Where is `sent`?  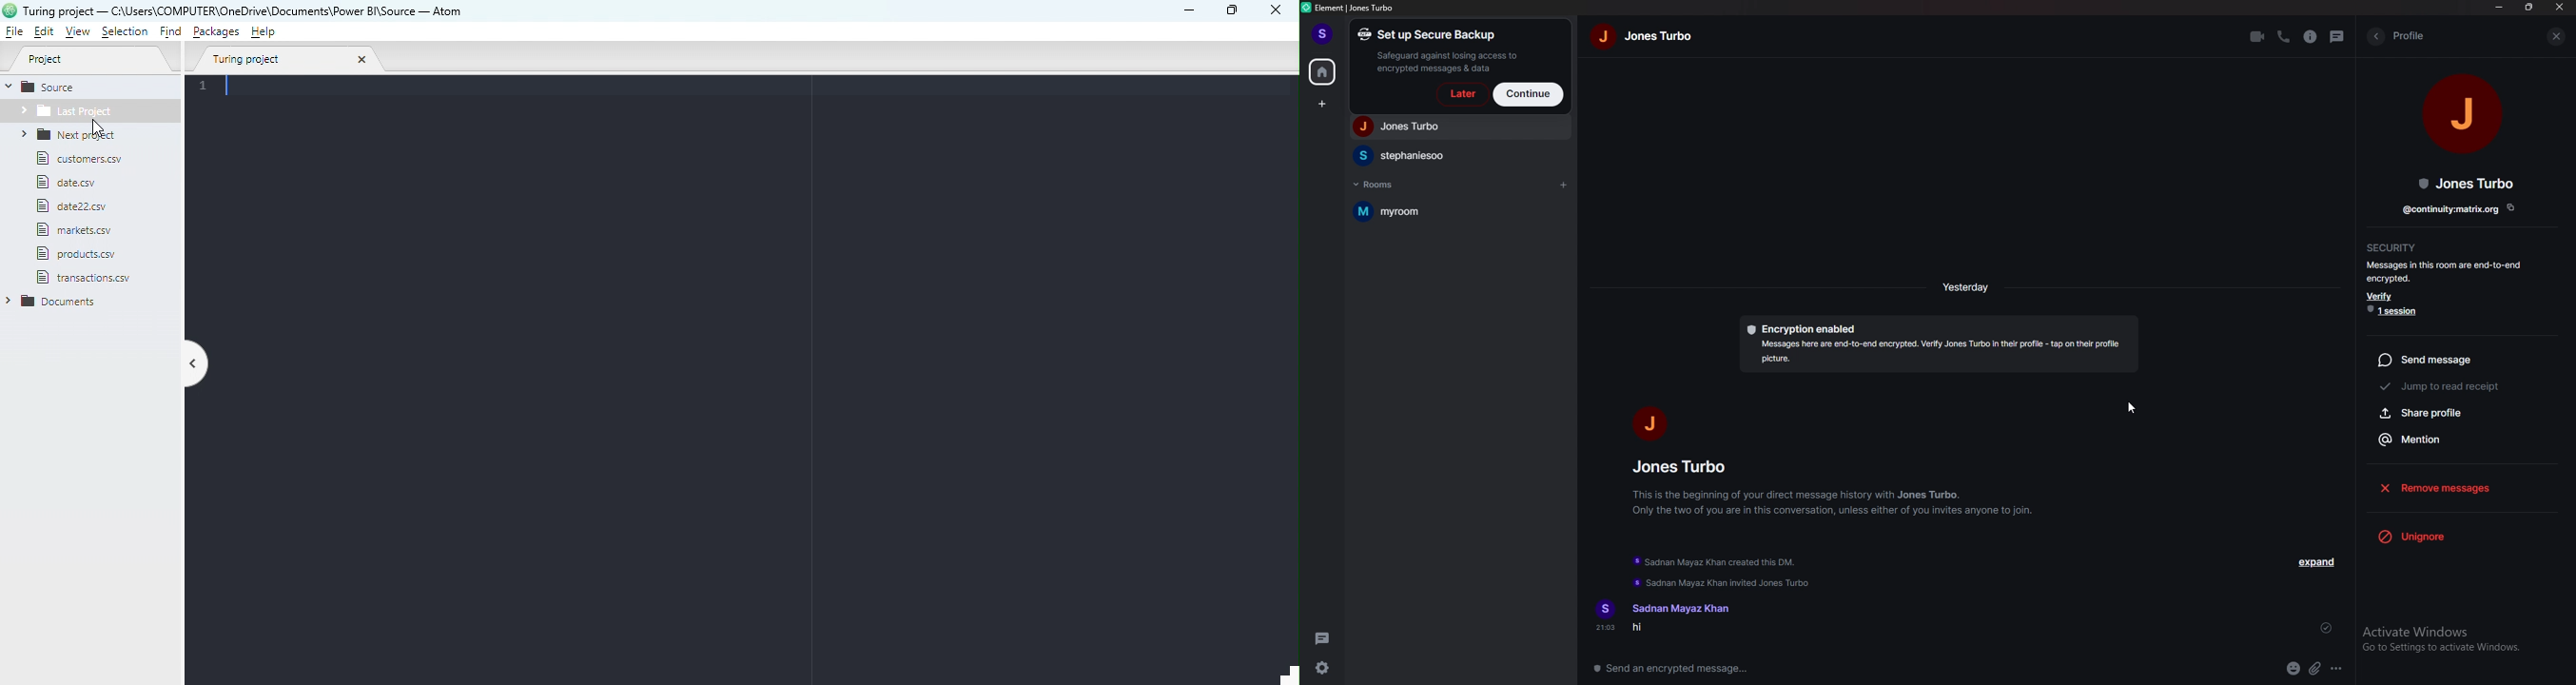
sent is located at coordinates (2326, 628).